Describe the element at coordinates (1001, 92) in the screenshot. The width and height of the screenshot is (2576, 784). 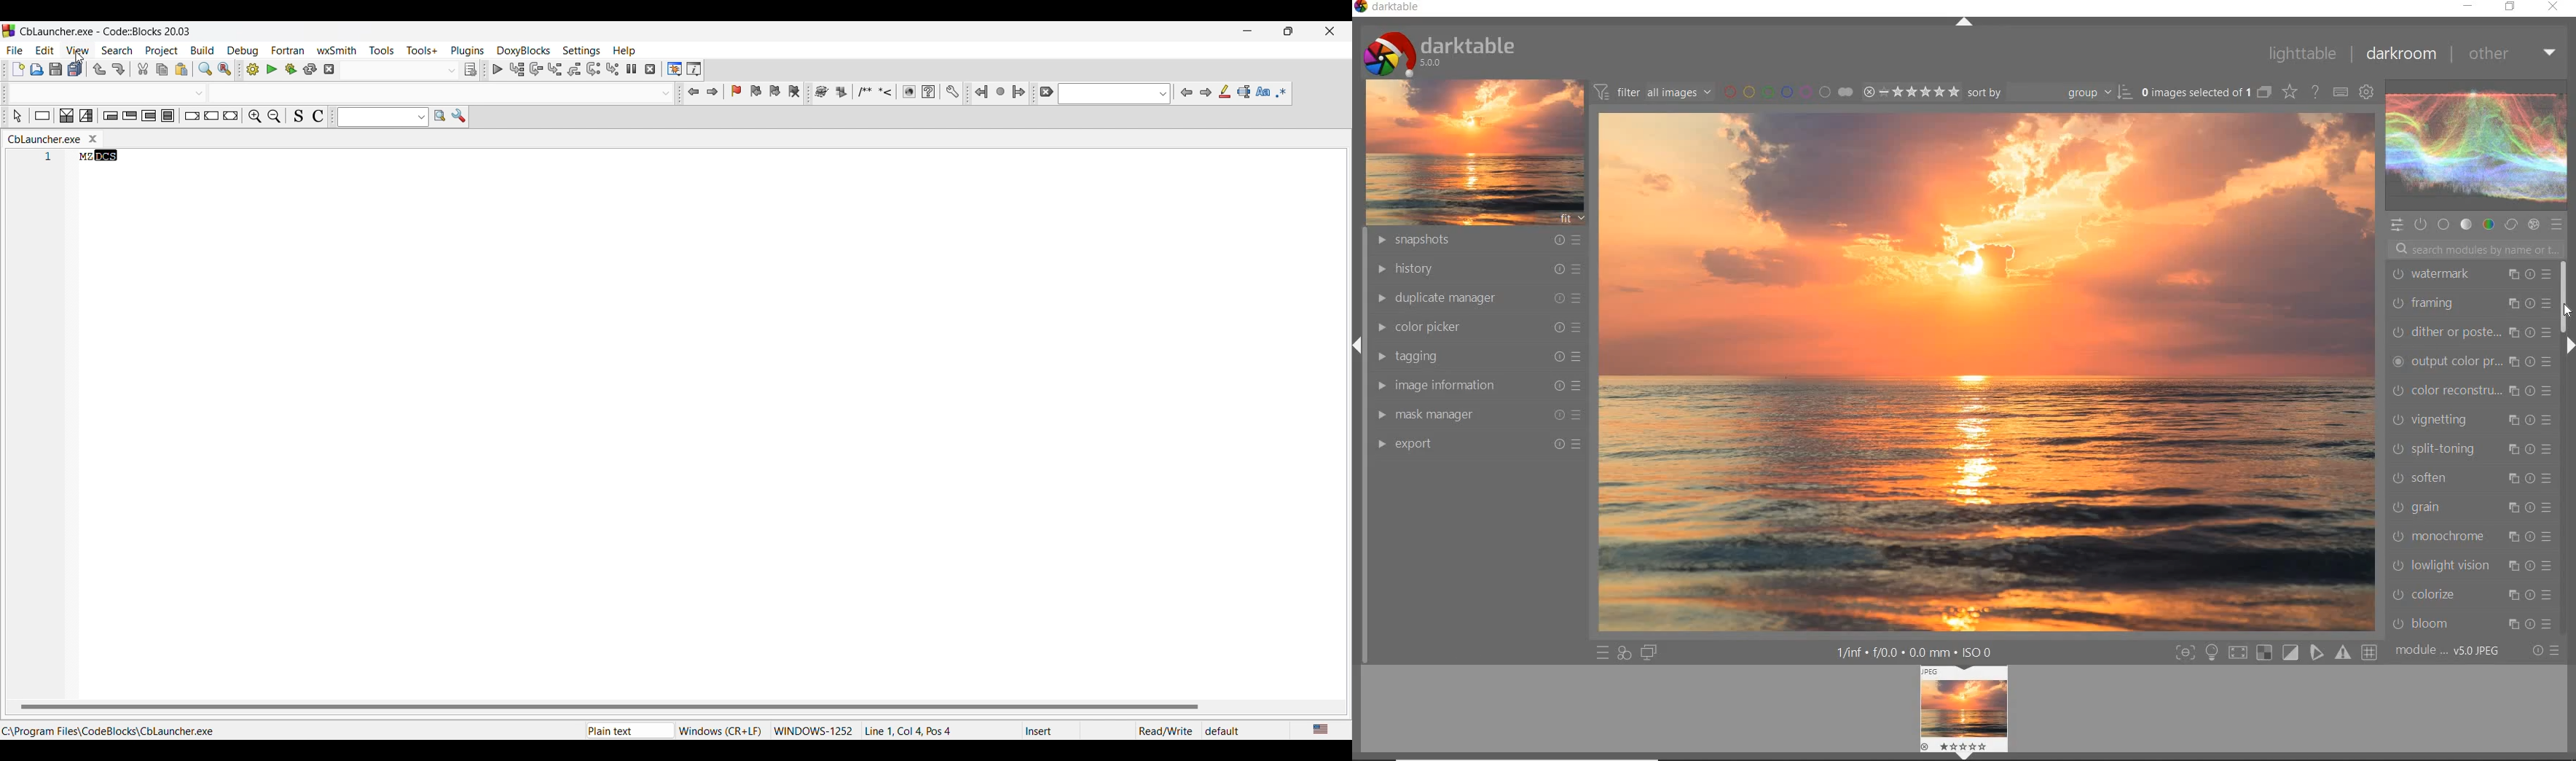
I see `Last jump` at that location.